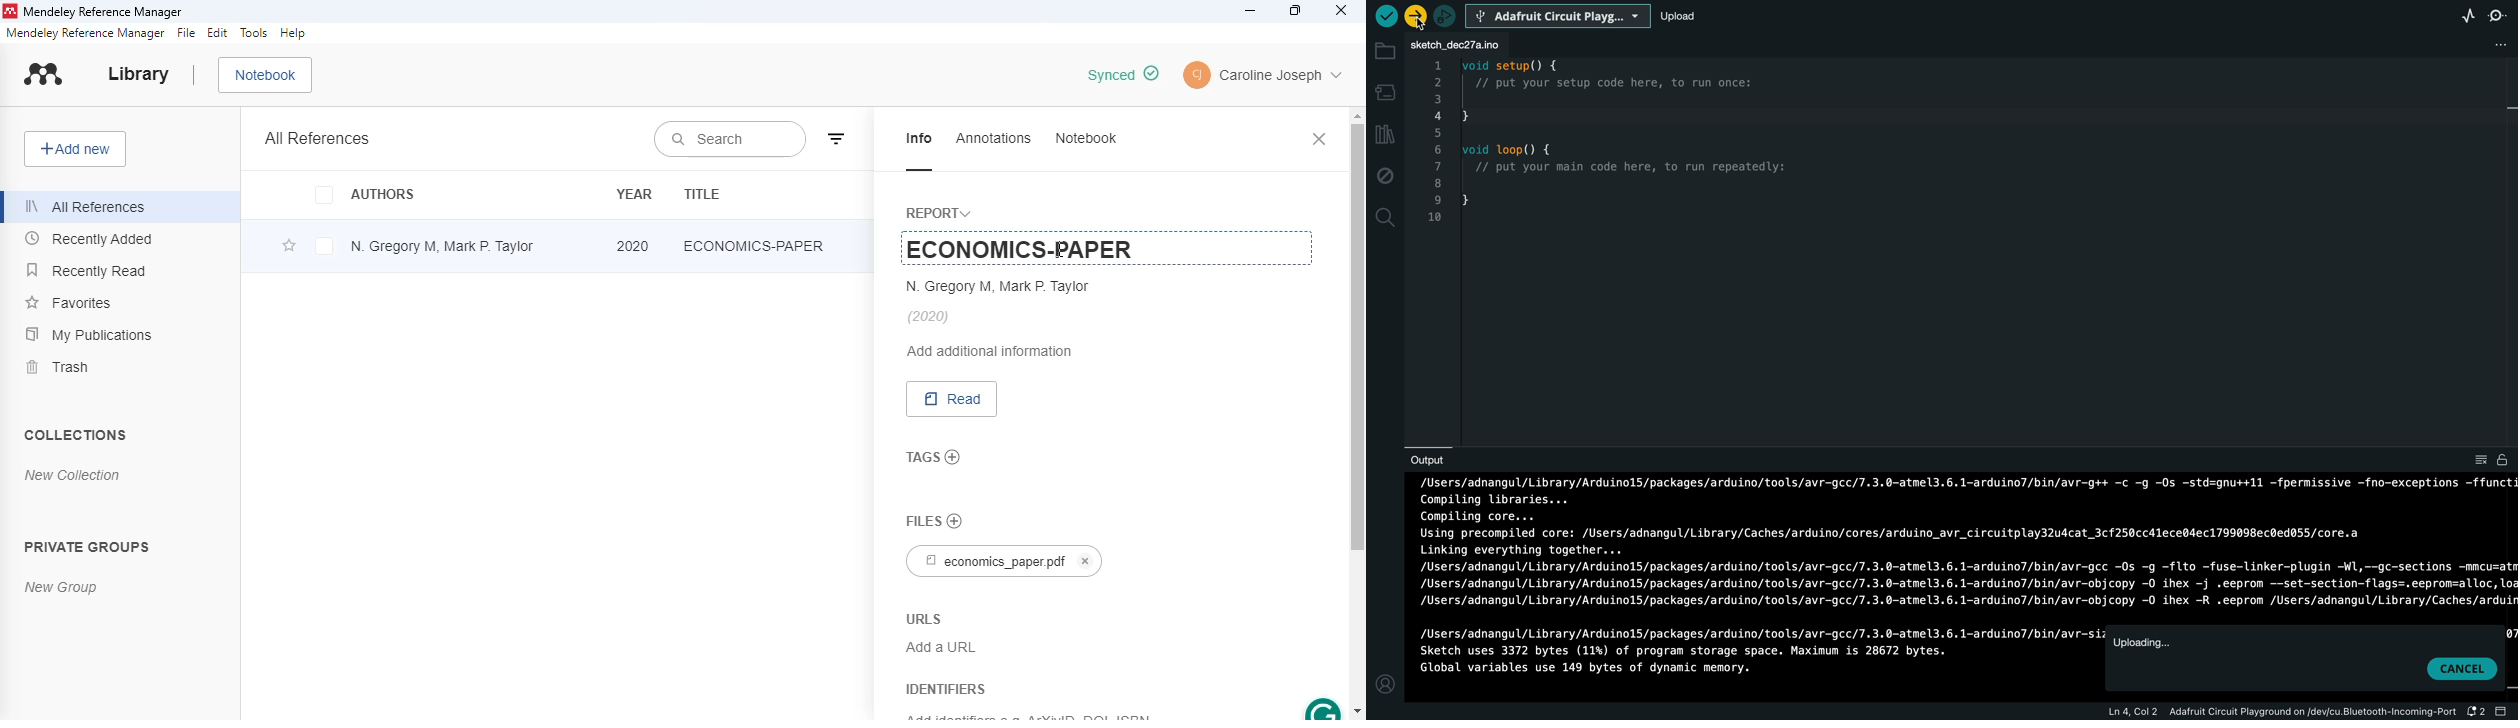  Describe the element at coordinates (74, 148) in the screenshot. I see `add new` at that location.